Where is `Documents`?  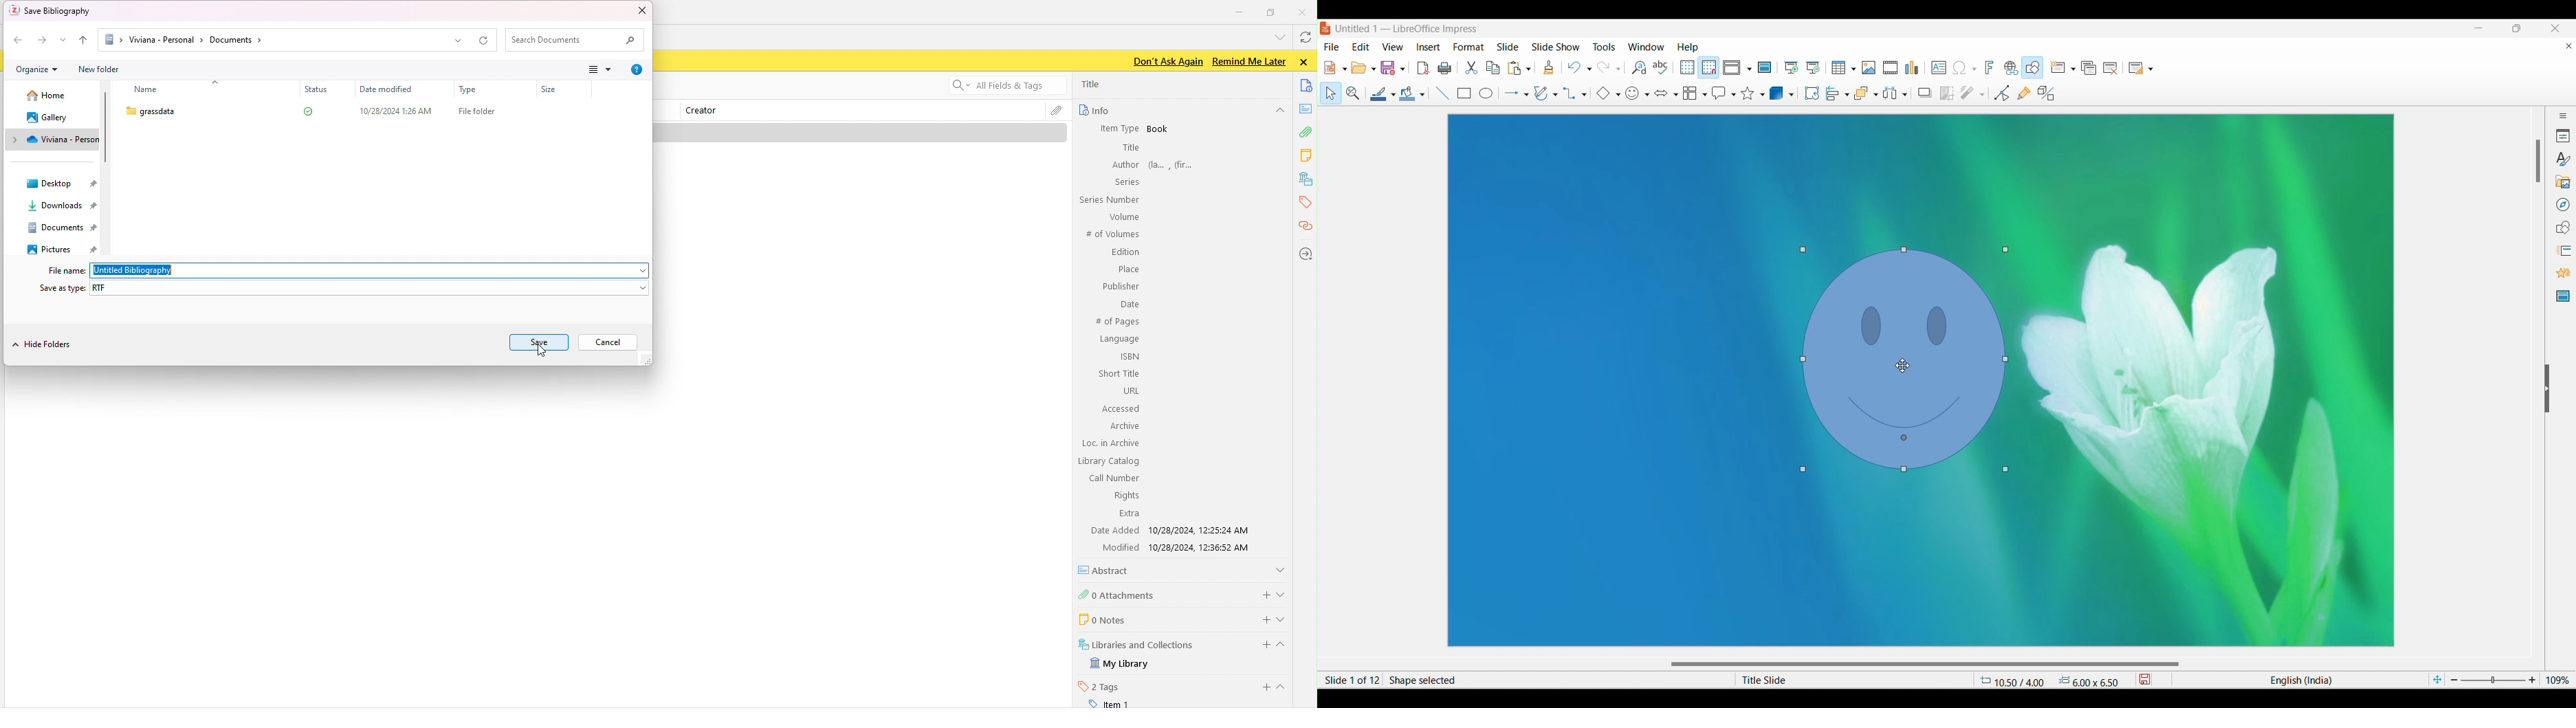
Documents is located at coordinates (67, 227).